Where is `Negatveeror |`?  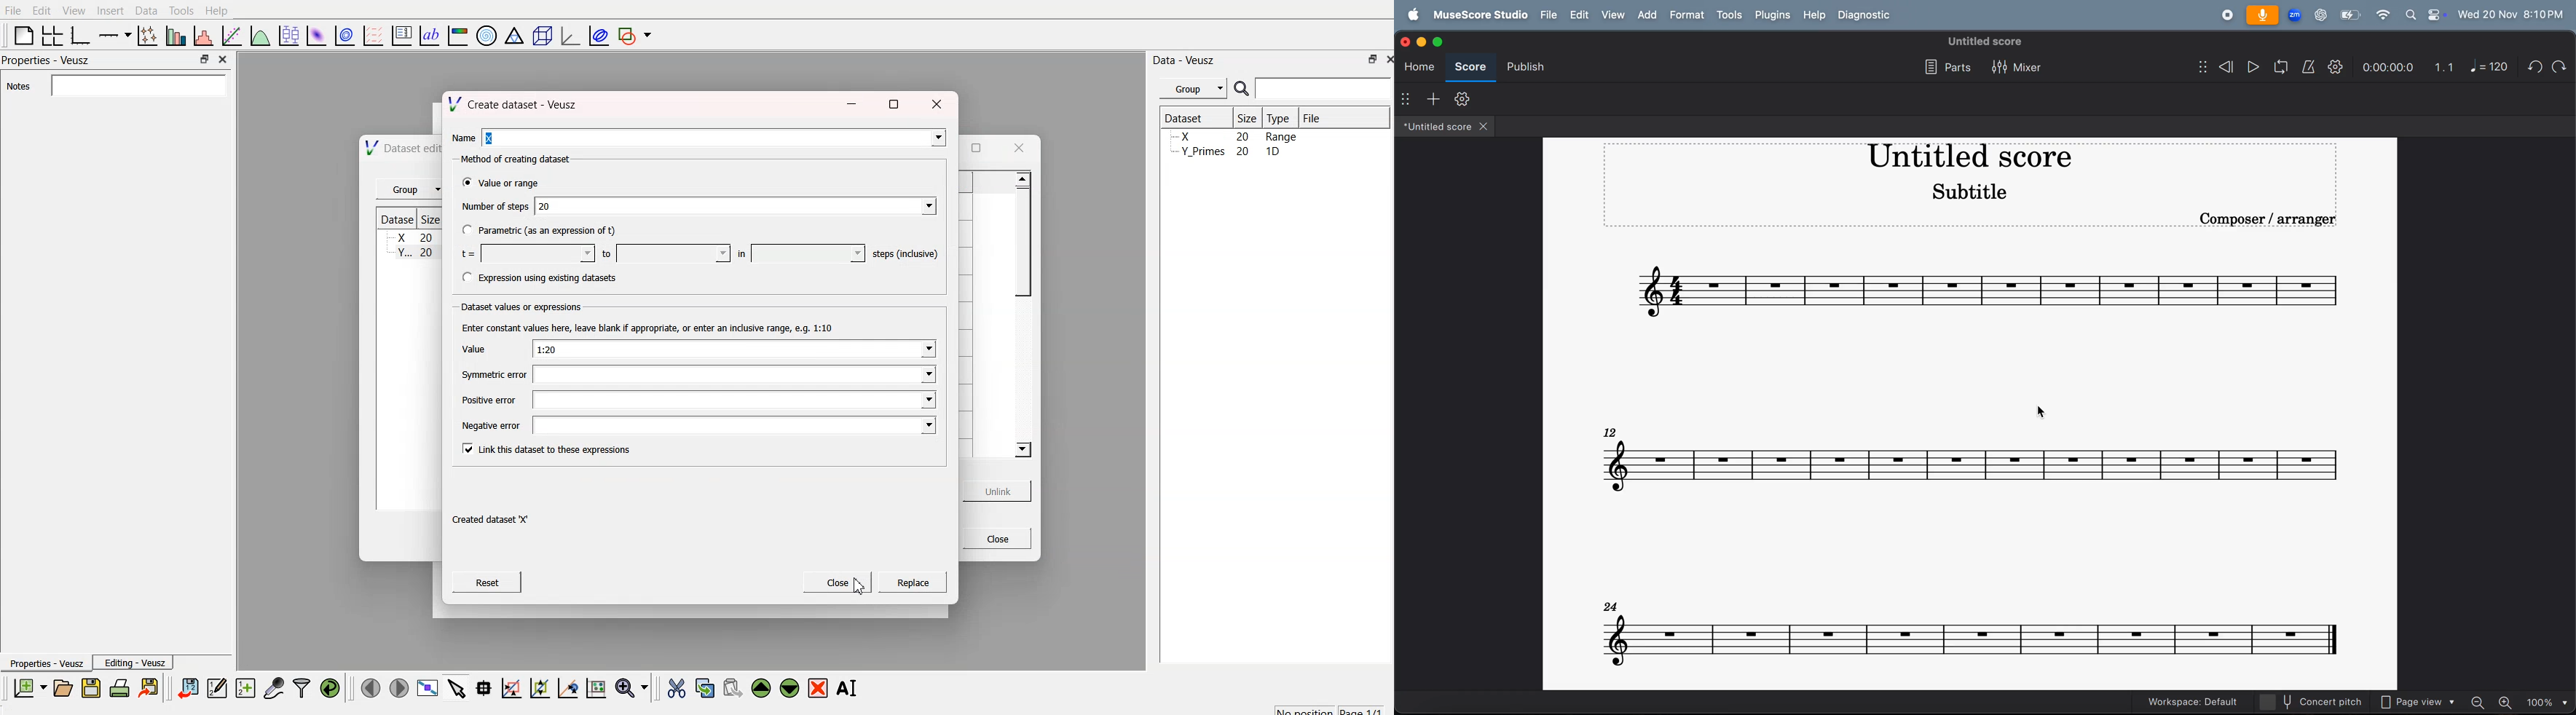
Negatveeror | is located at coordinates (700, 426).